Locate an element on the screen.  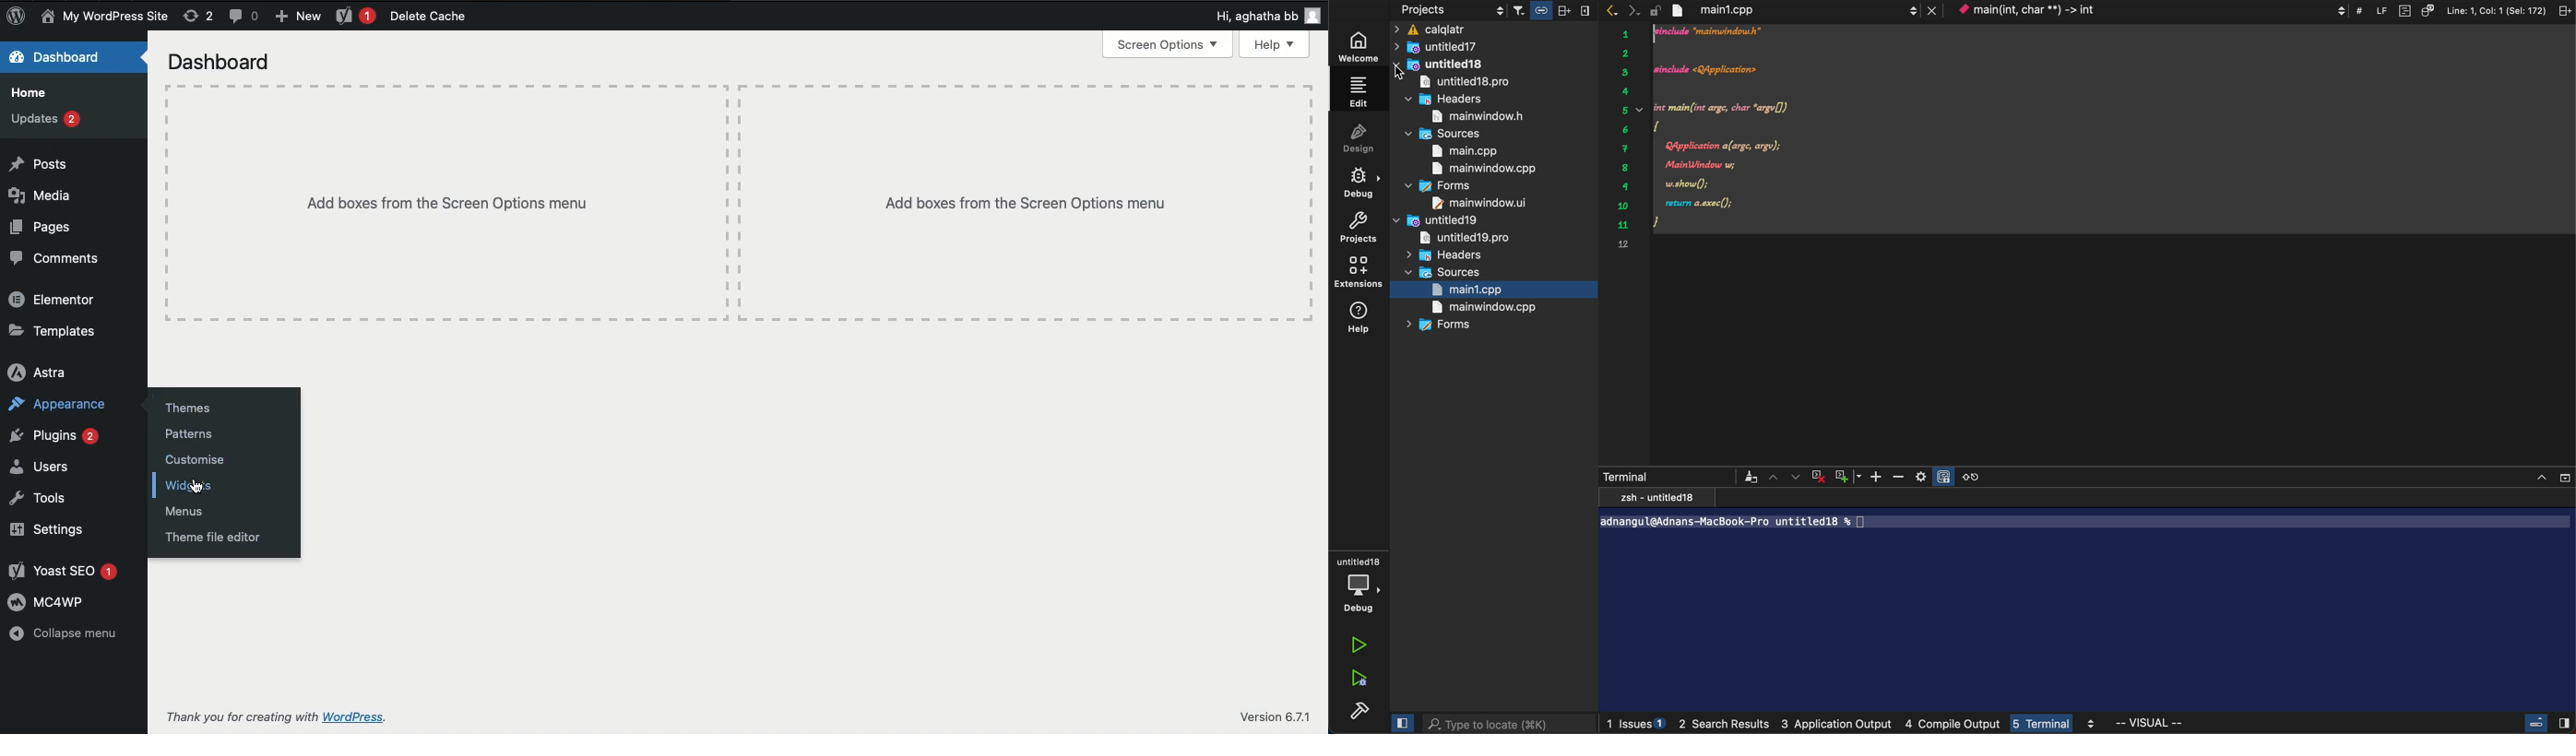
Yoast SEO is located at coordinates (67, 571).